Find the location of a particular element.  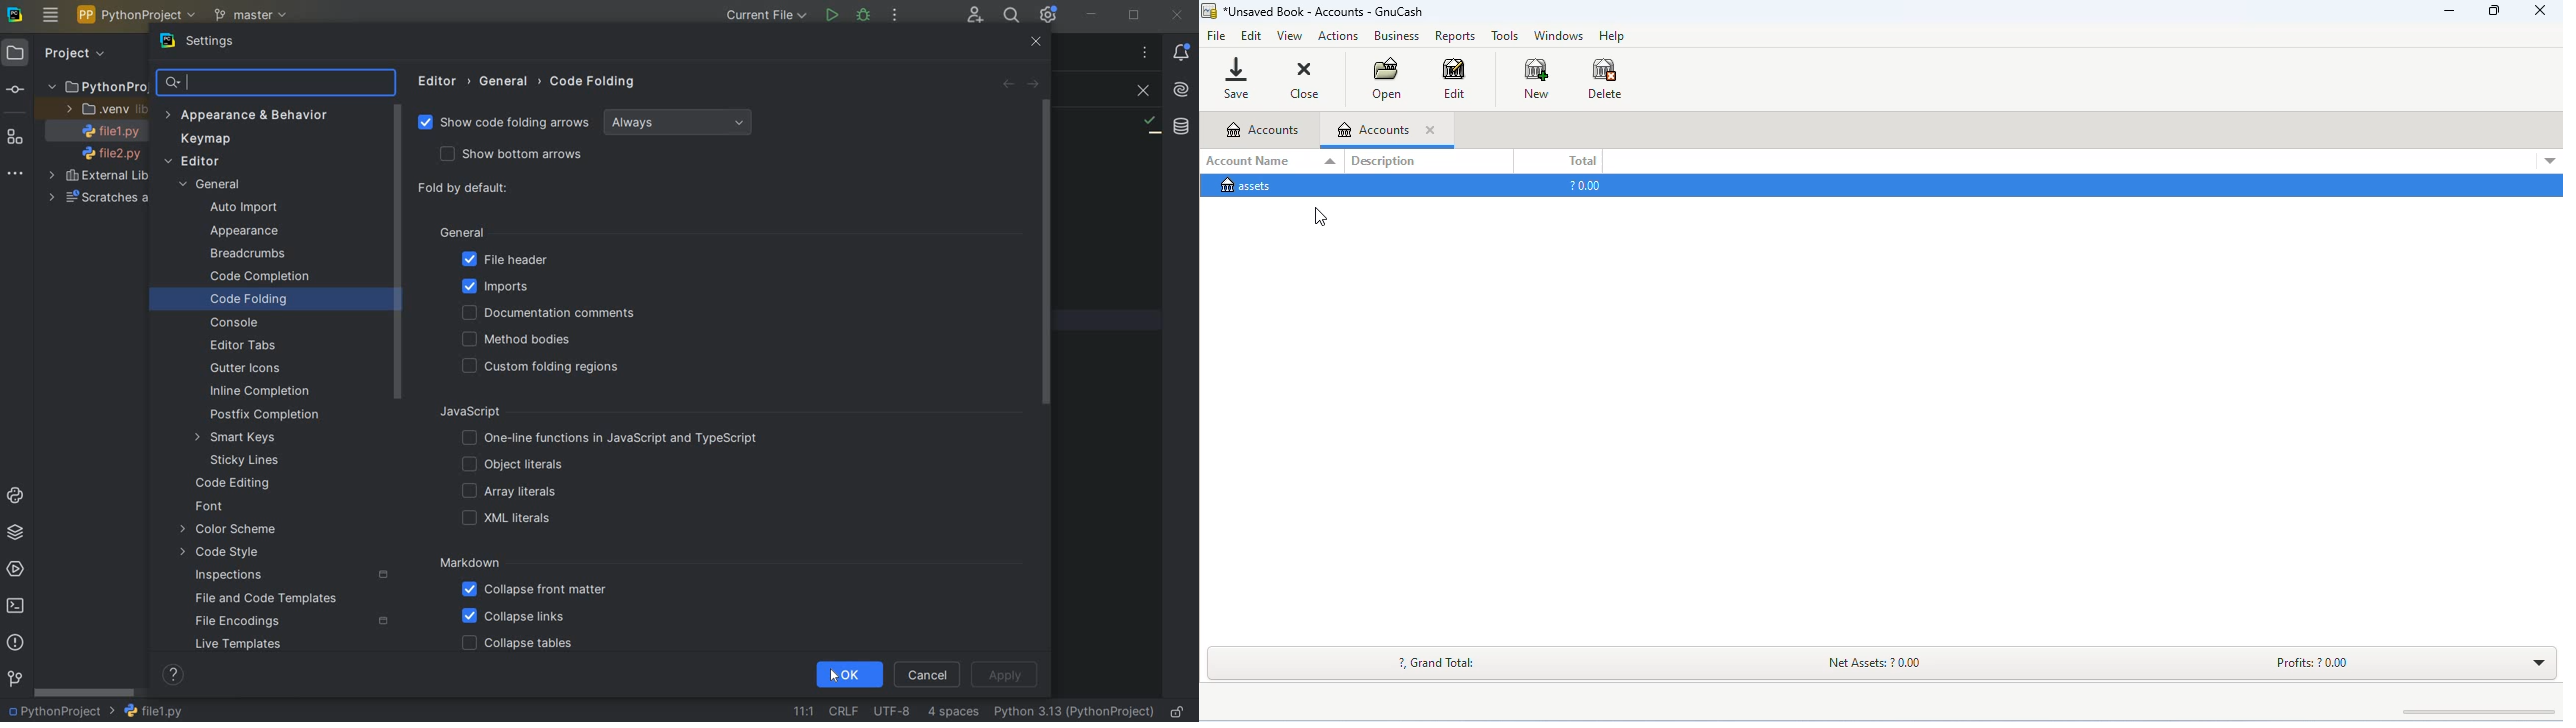

POSTFIX COMPLETION is located at coordinates (262, 416).